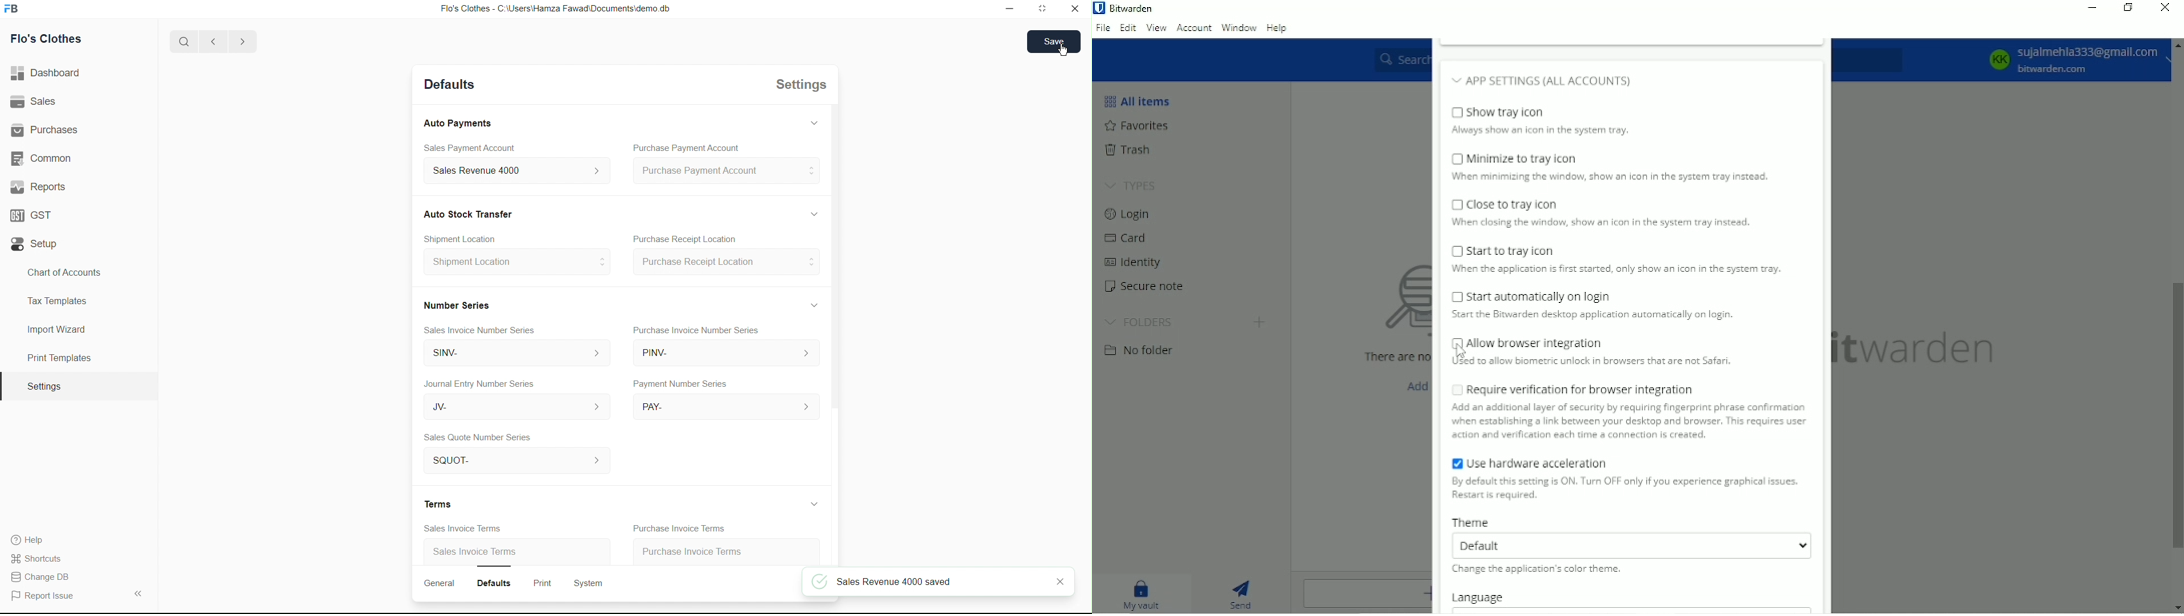 The height and width of the screenshot is (616, 2184). Describe the element at coordinates (688, 238) in the screenshot. I see `Purchase Receipt Location` at that location.